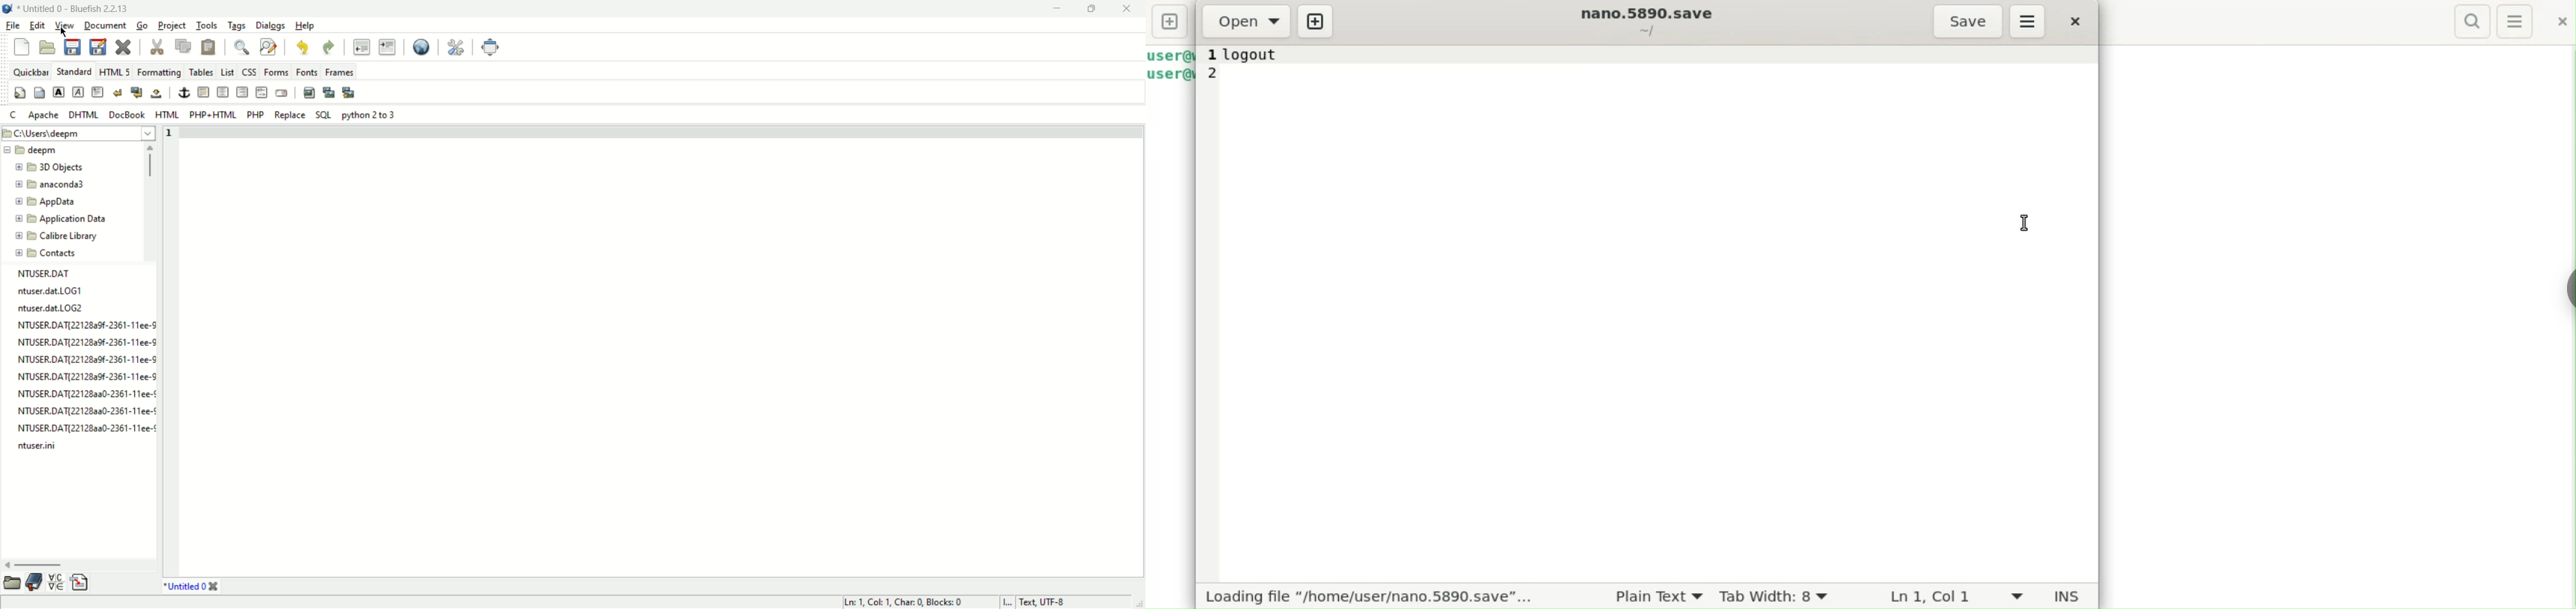  I want to click on body, so click(41, 93).